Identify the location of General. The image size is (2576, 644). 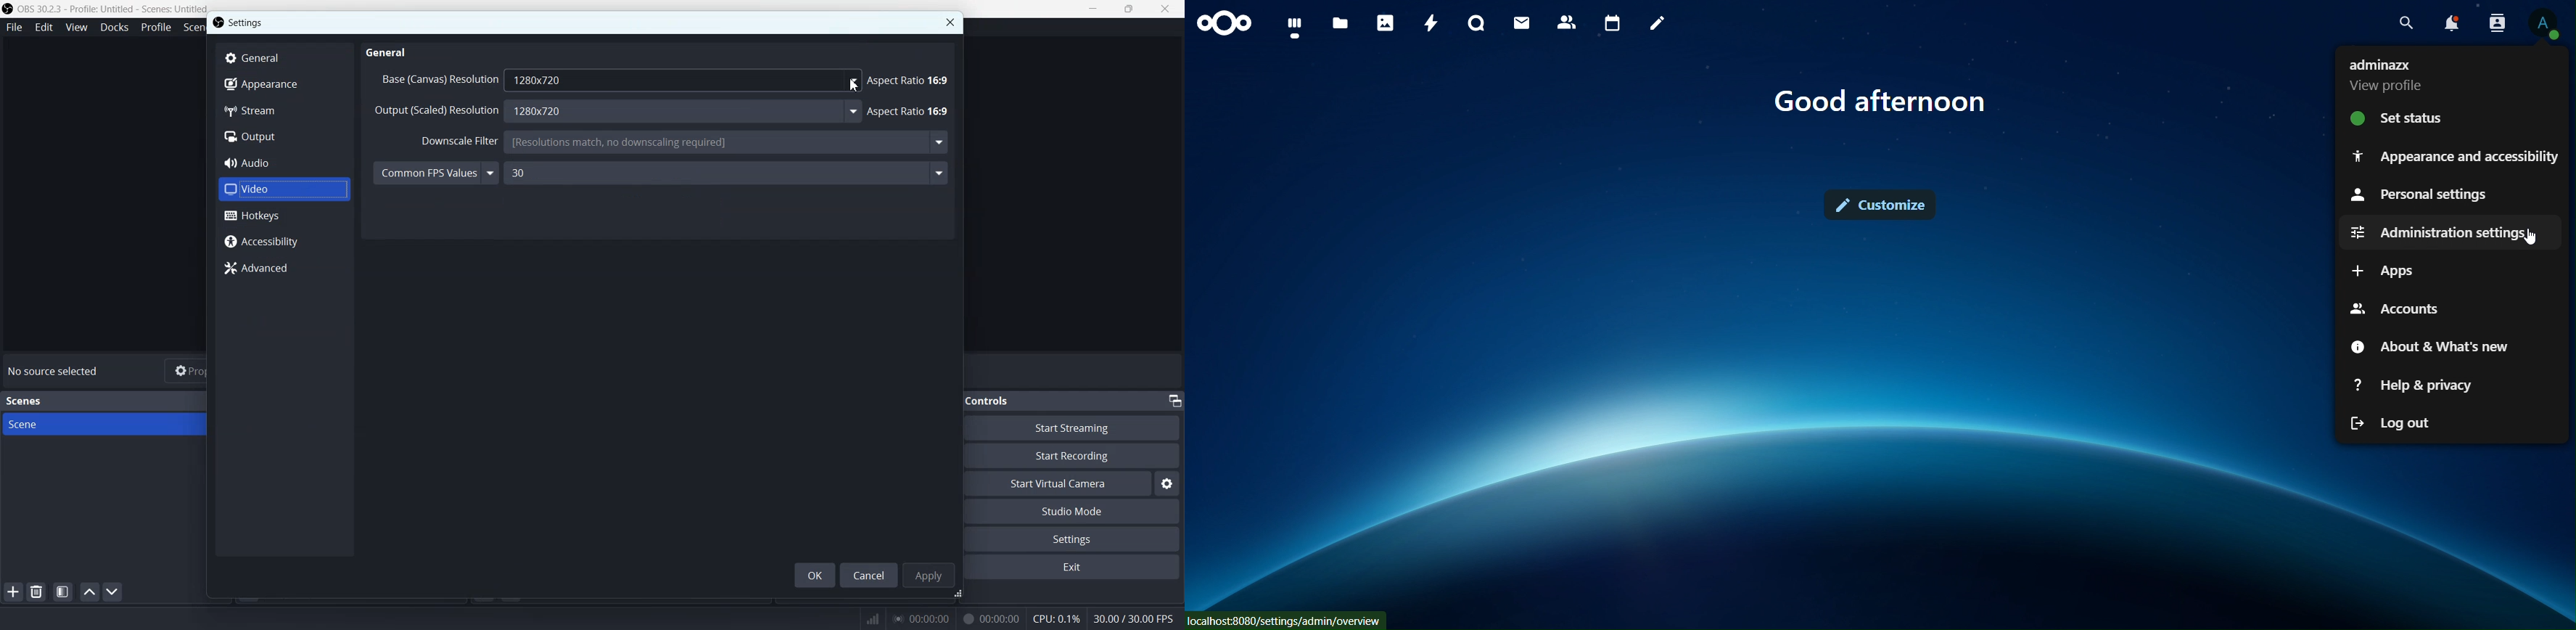
(388, 52).